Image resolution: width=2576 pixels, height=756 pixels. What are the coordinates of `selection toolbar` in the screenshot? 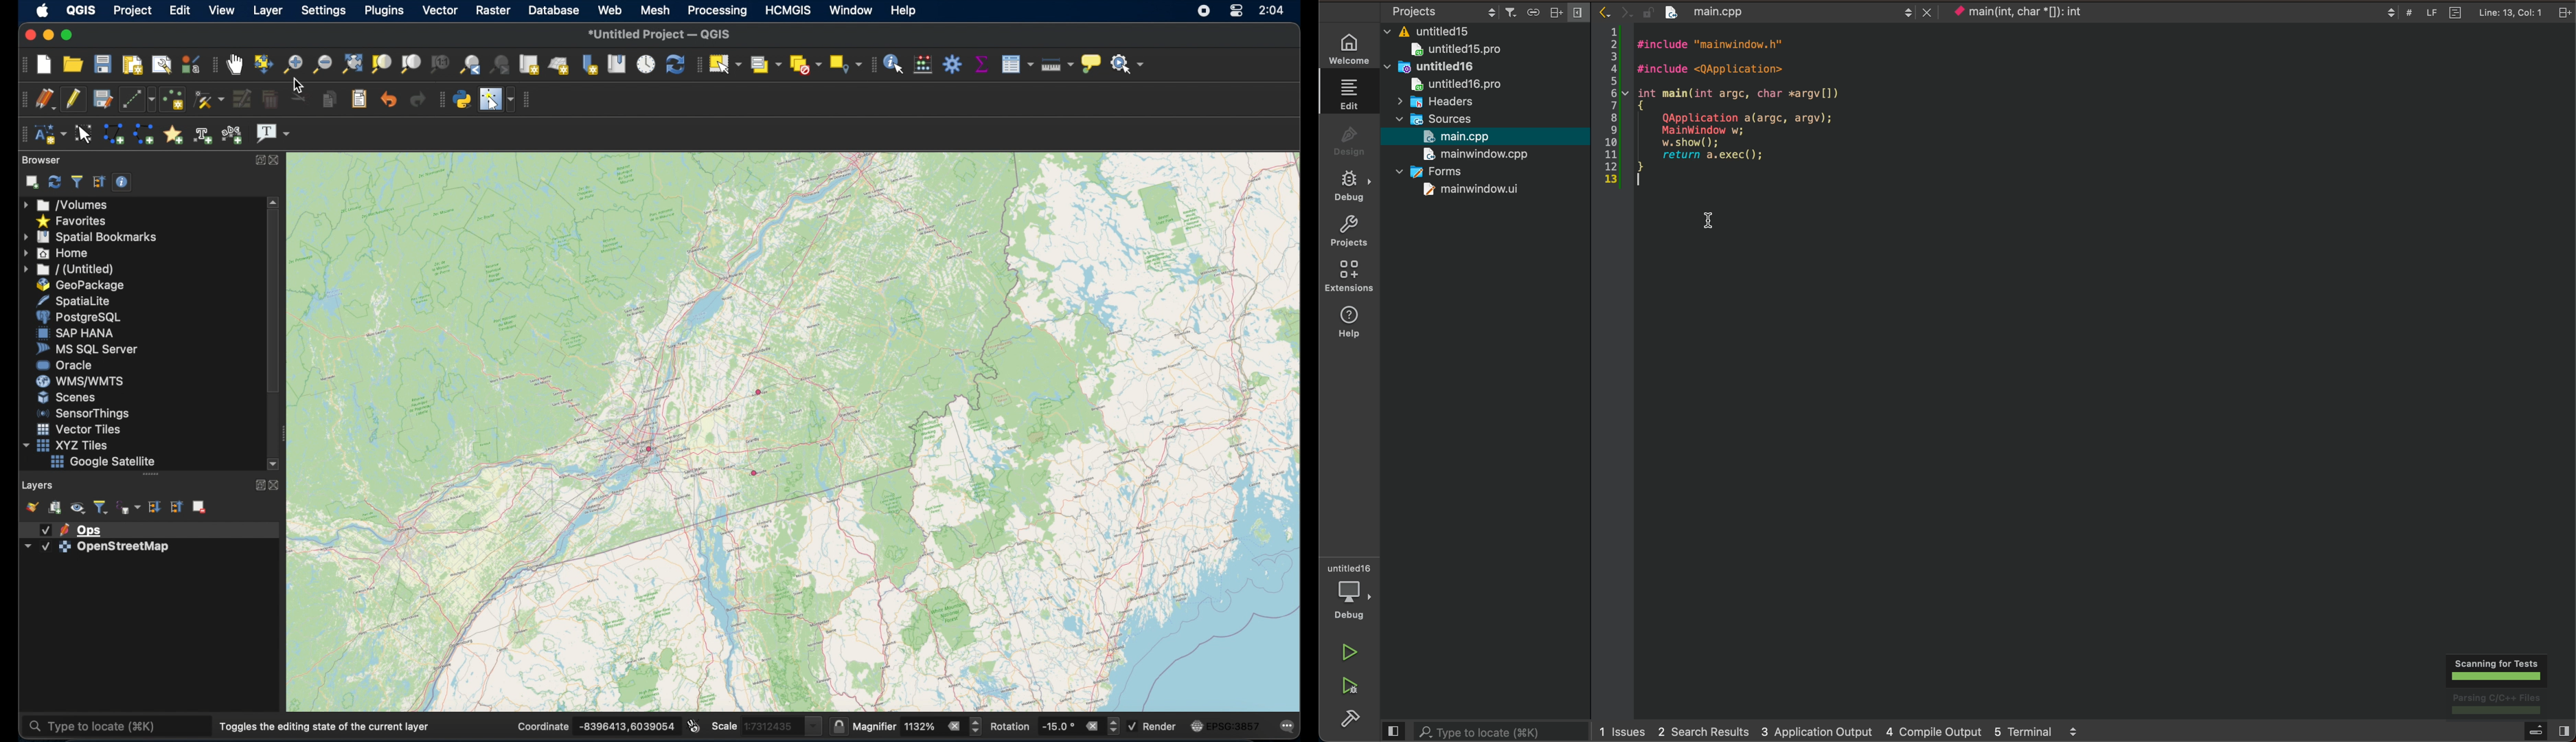 It's located at (697, 65).